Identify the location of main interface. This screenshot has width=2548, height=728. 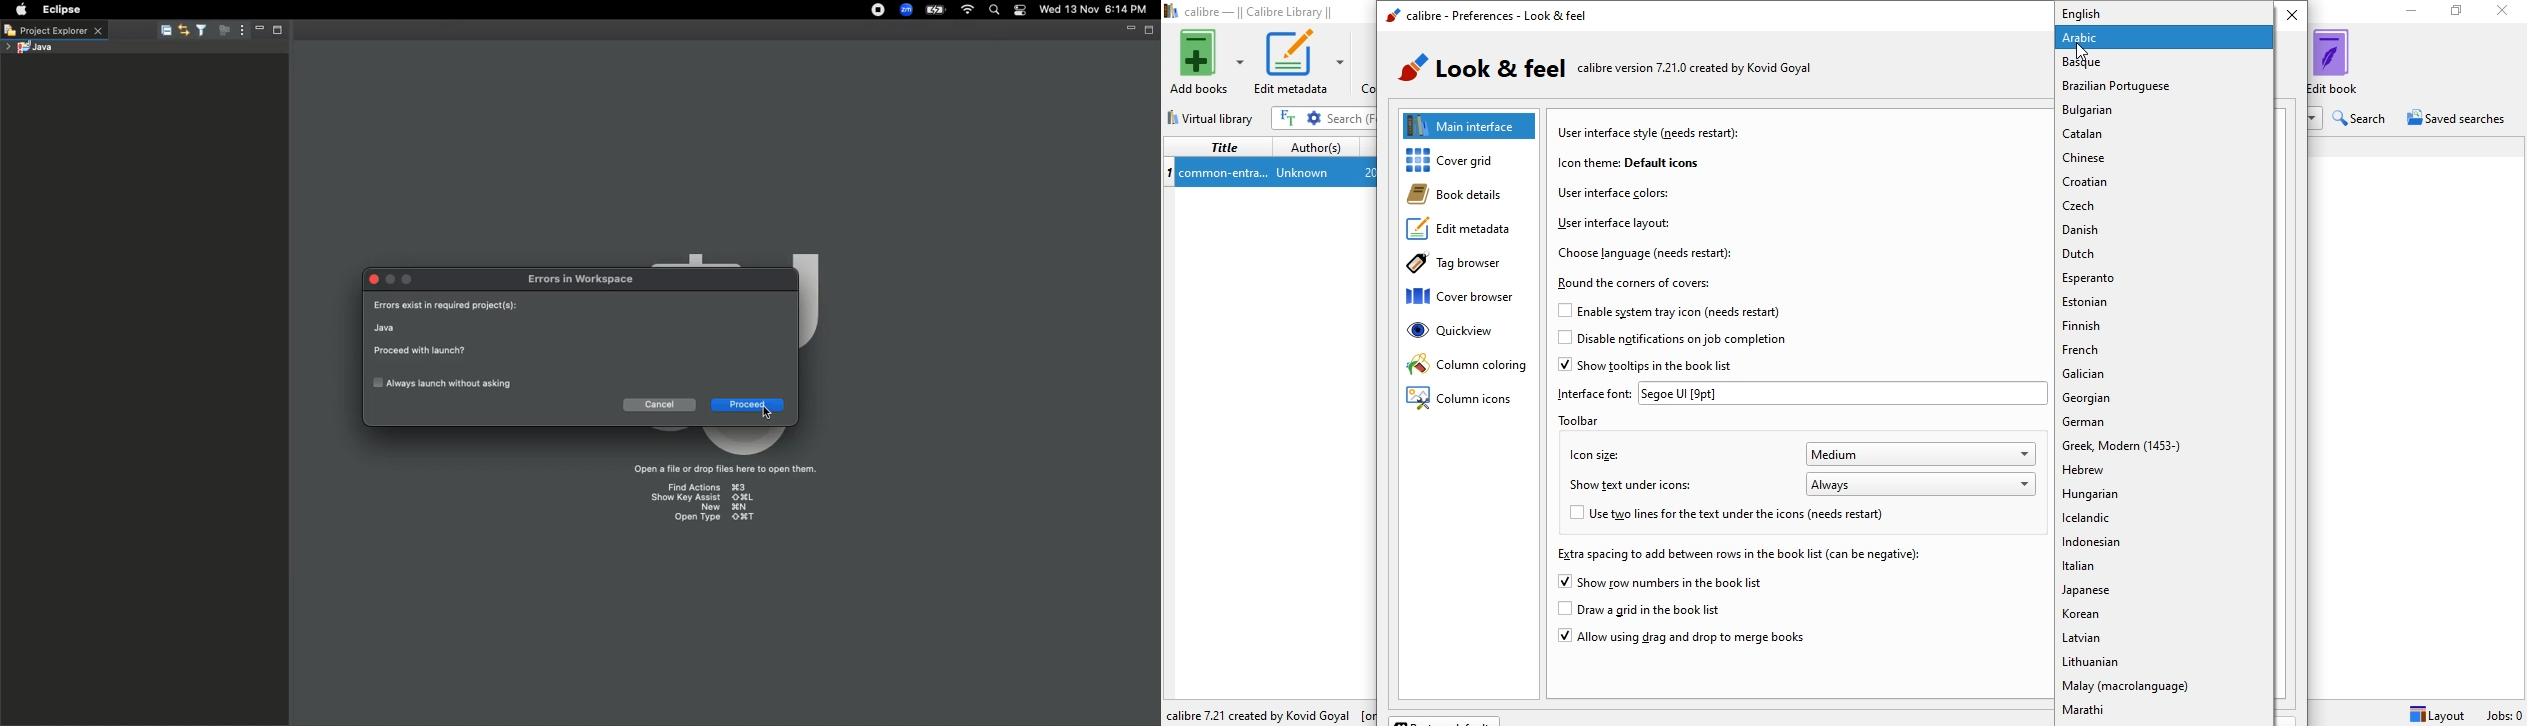
(1471, 125).